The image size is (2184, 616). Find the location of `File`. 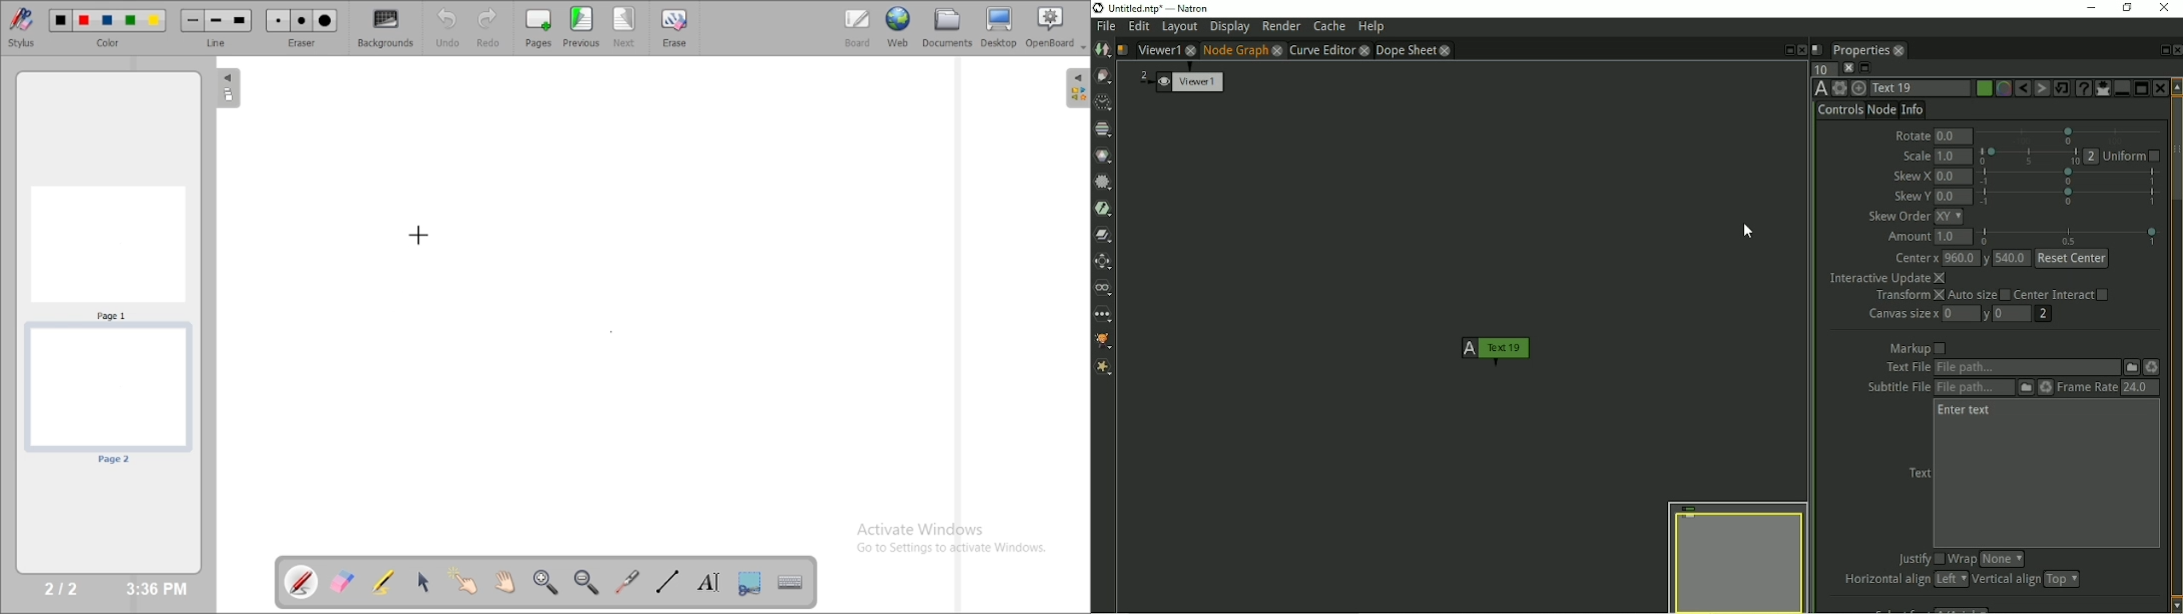

File is located at coordinates (2131, 367).